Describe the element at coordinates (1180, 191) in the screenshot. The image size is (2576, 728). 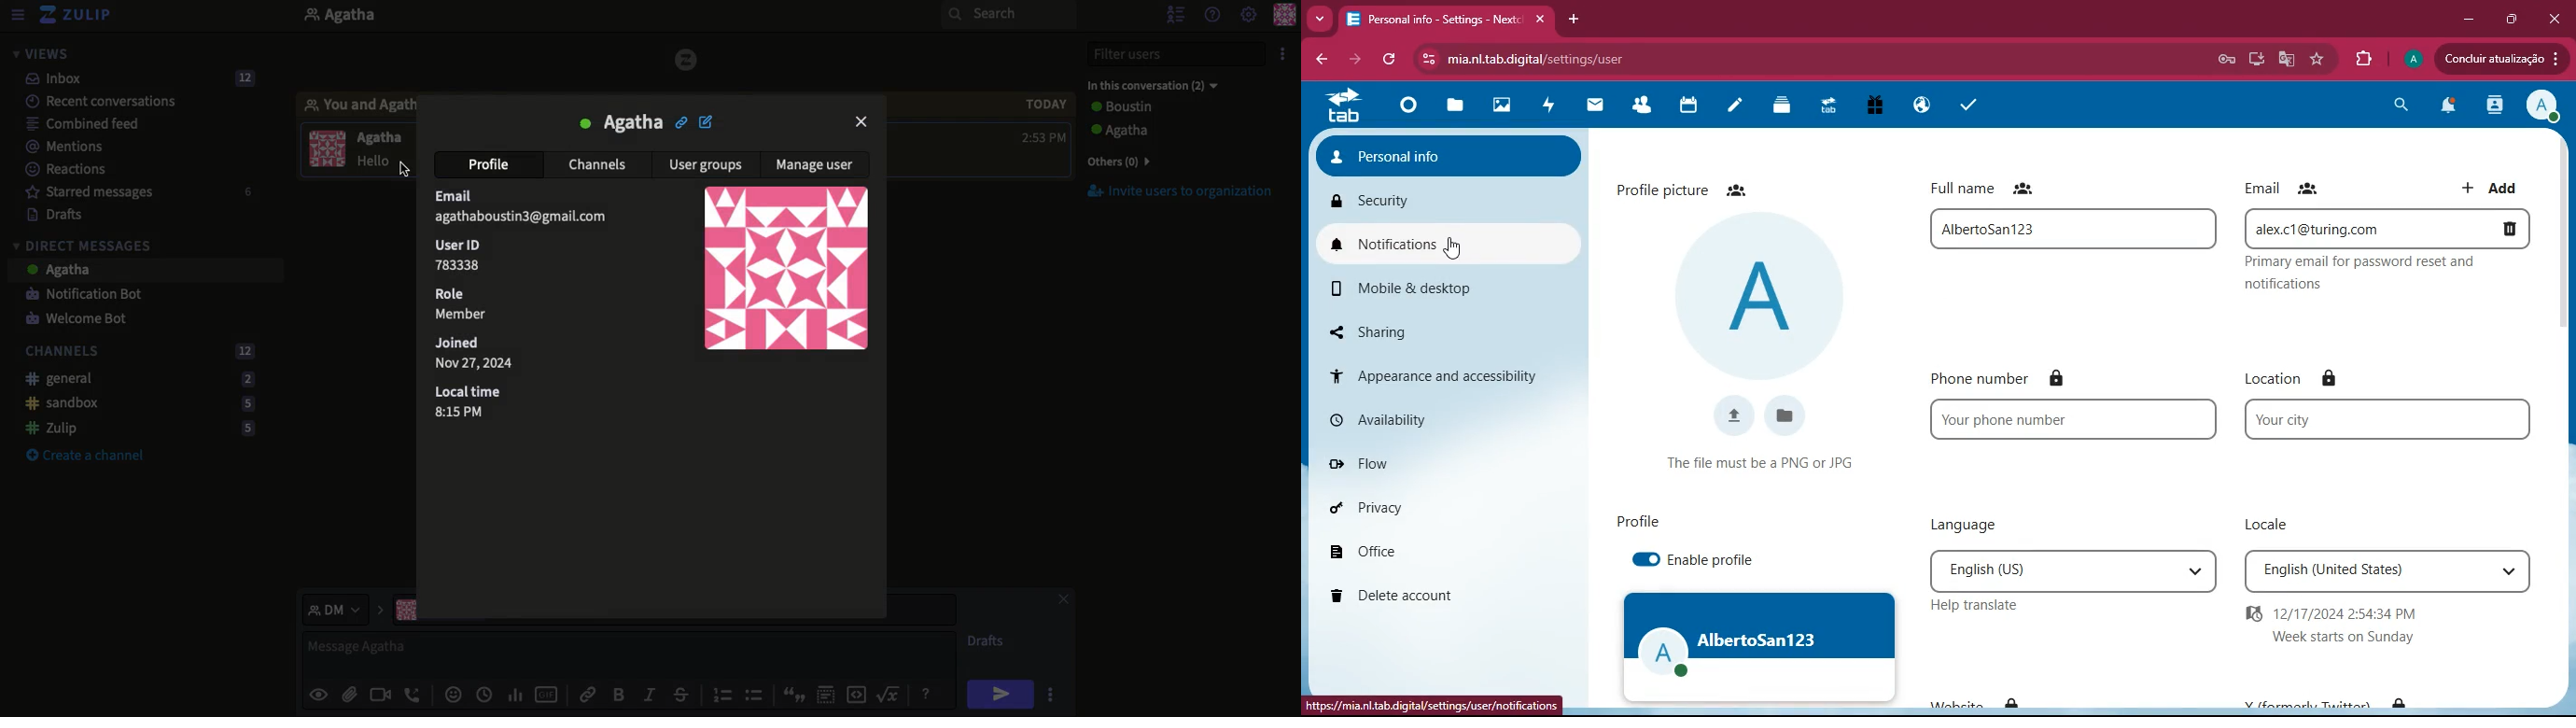
I see `Invite users to organization` at that location.